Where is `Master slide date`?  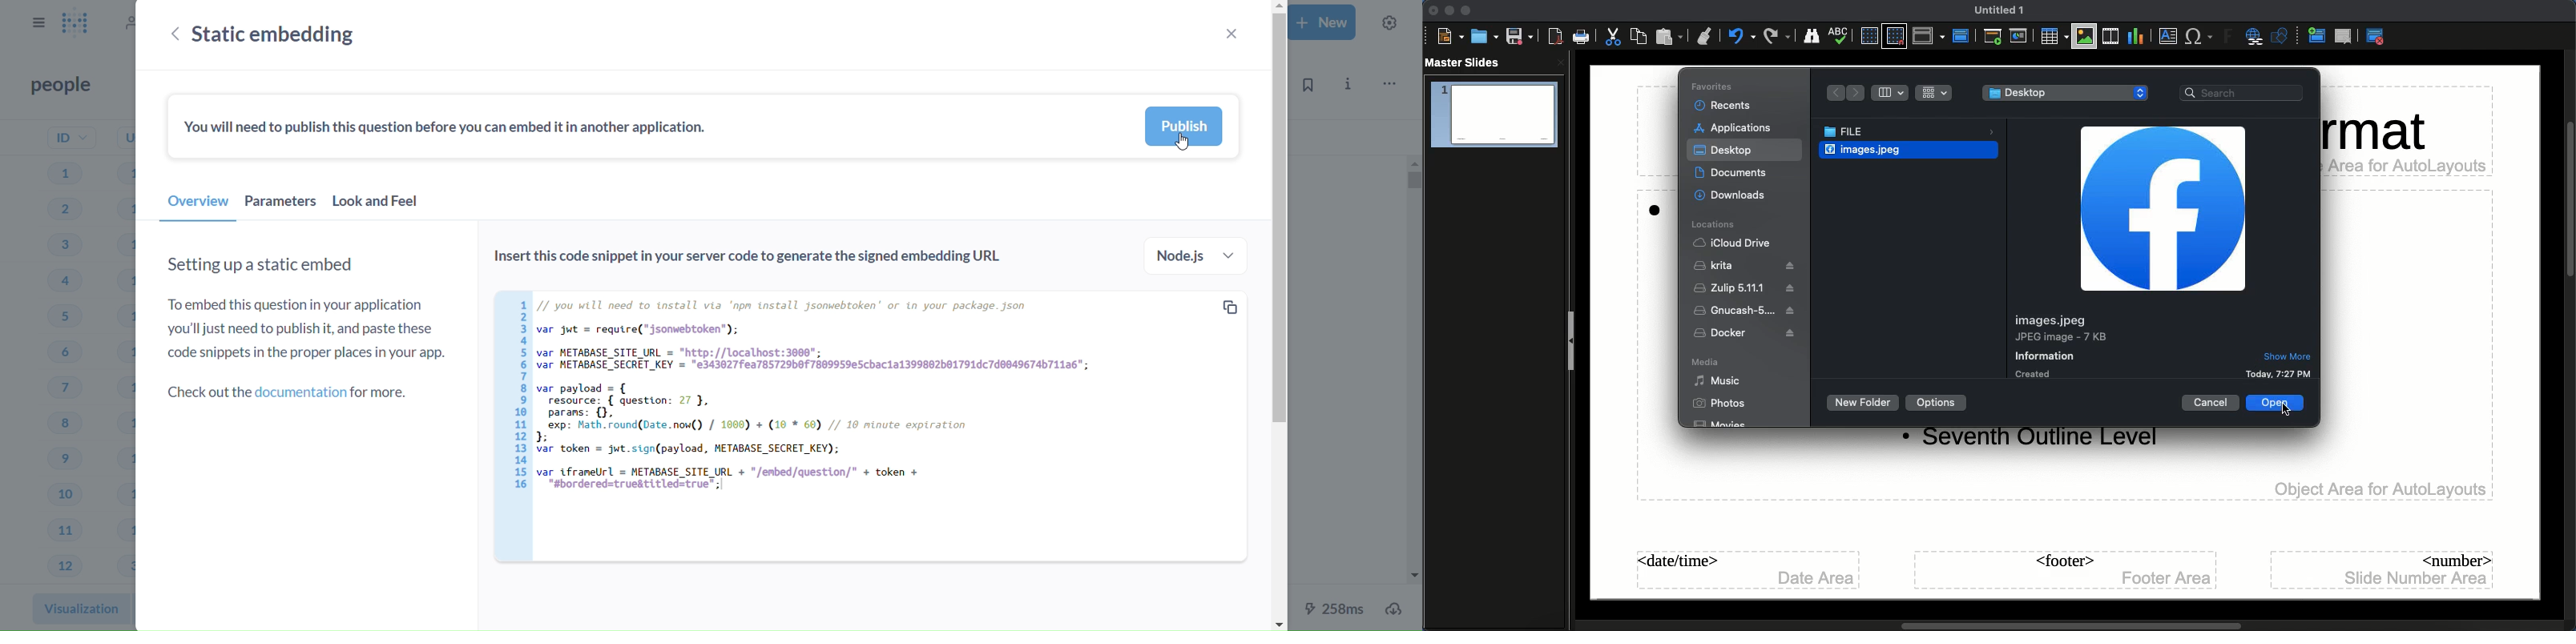
Master slide date is located at coordinates (1749, 569).